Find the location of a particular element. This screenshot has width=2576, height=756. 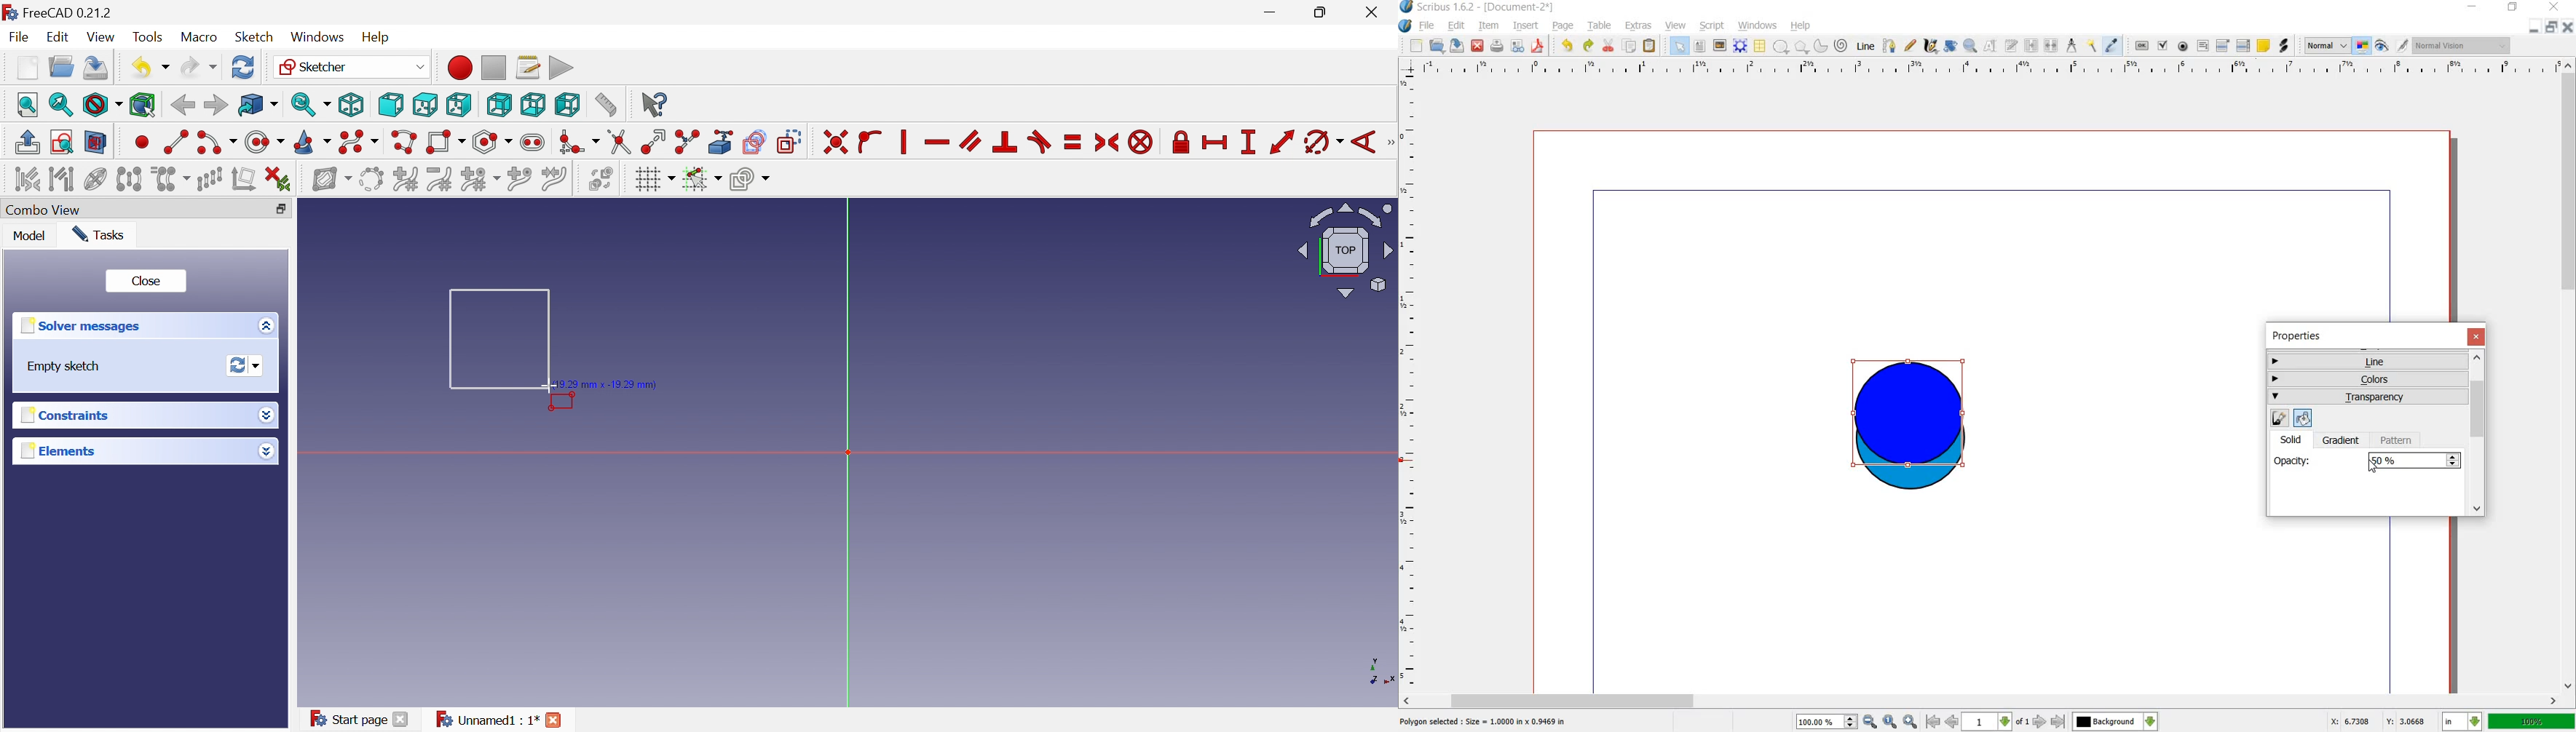

X: 3.3487   Y: 2.7579 is located at coordinates (2379, 721).